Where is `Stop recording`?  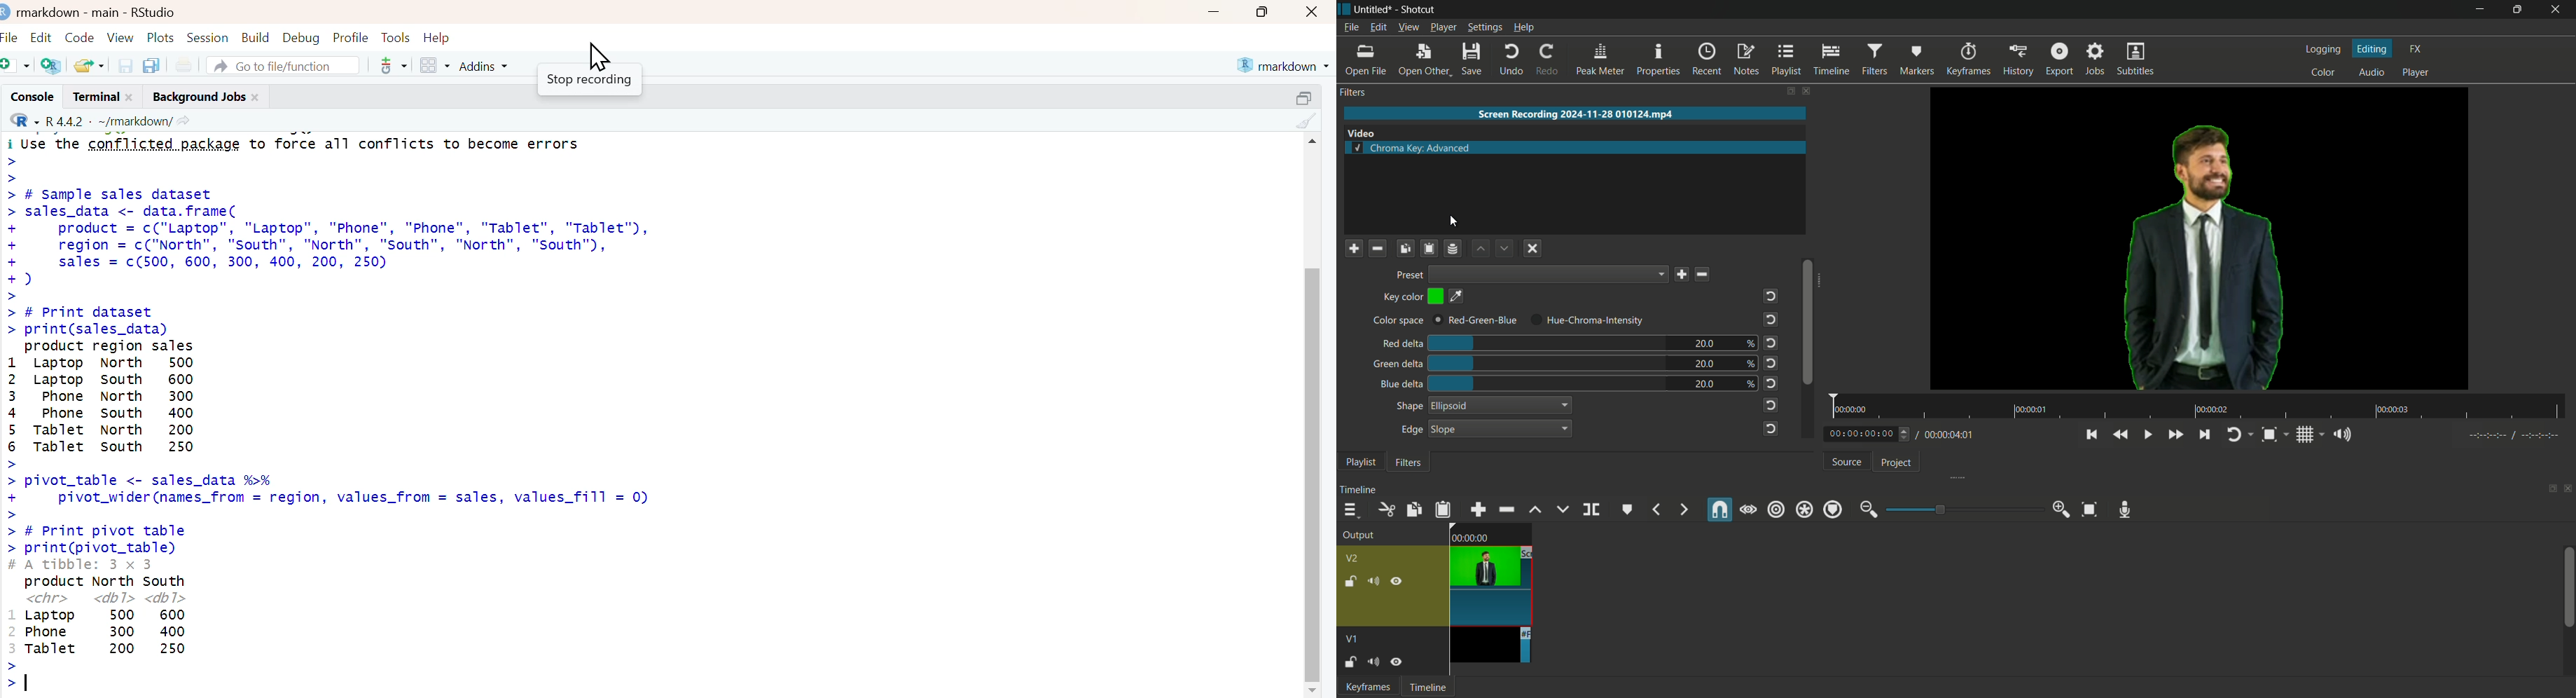 Stop recording is located at coordinates (588, 82).